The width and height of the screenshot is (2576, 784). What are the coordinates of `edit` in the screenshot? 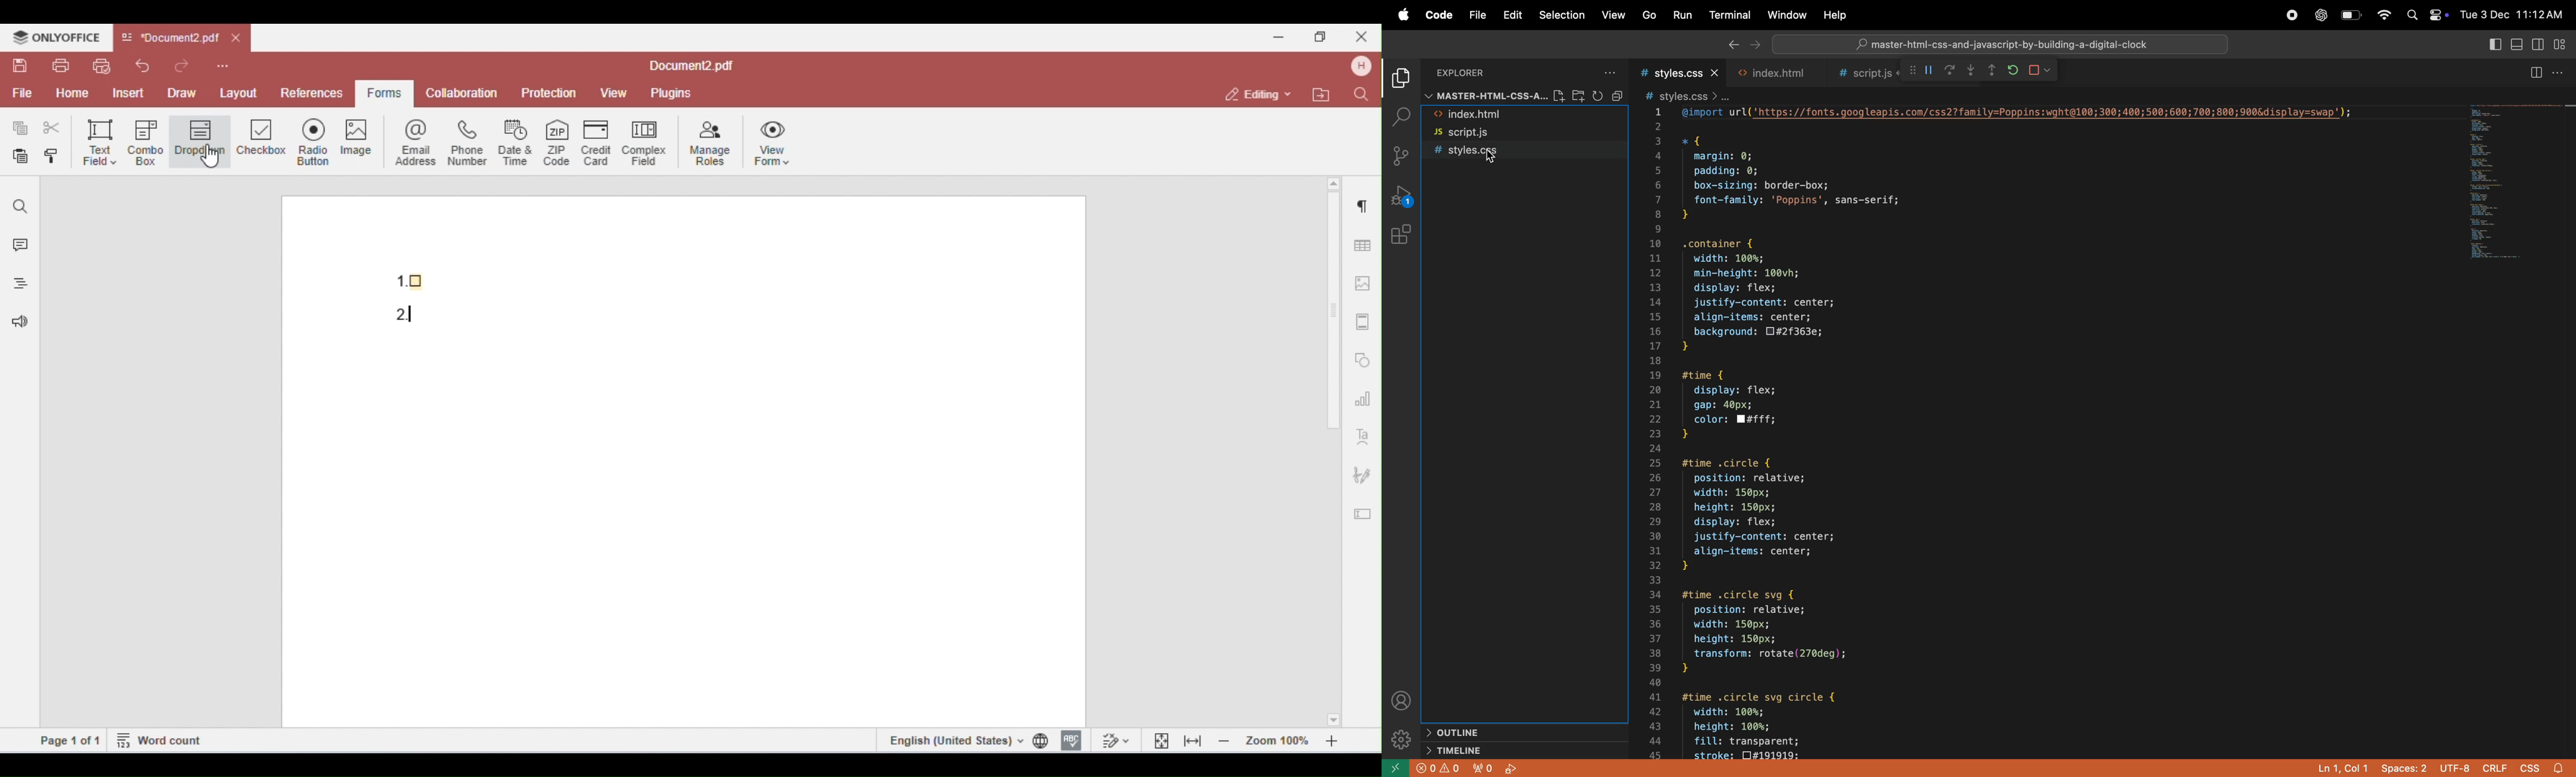 It's located at (1513, 15).